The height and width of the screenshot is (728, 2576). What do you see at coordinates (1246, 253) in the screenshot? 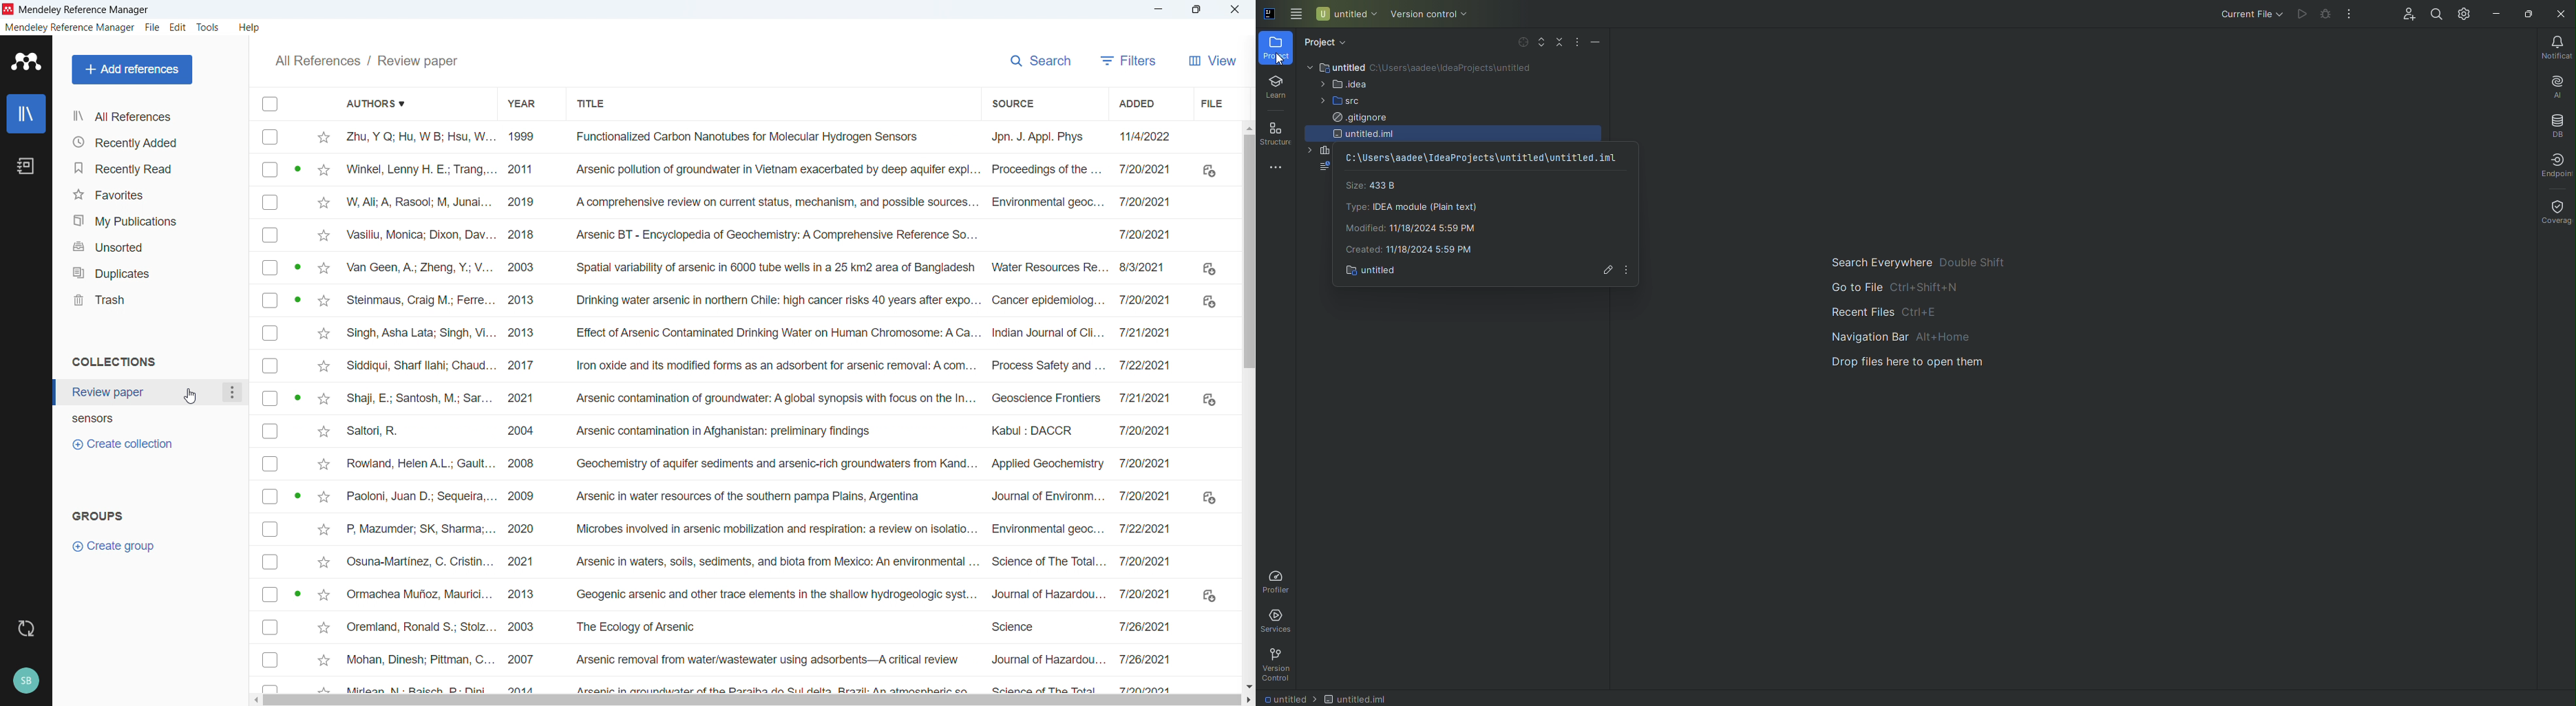
I see `Vertical scroll bar ` at bounding box center [1246, 253].